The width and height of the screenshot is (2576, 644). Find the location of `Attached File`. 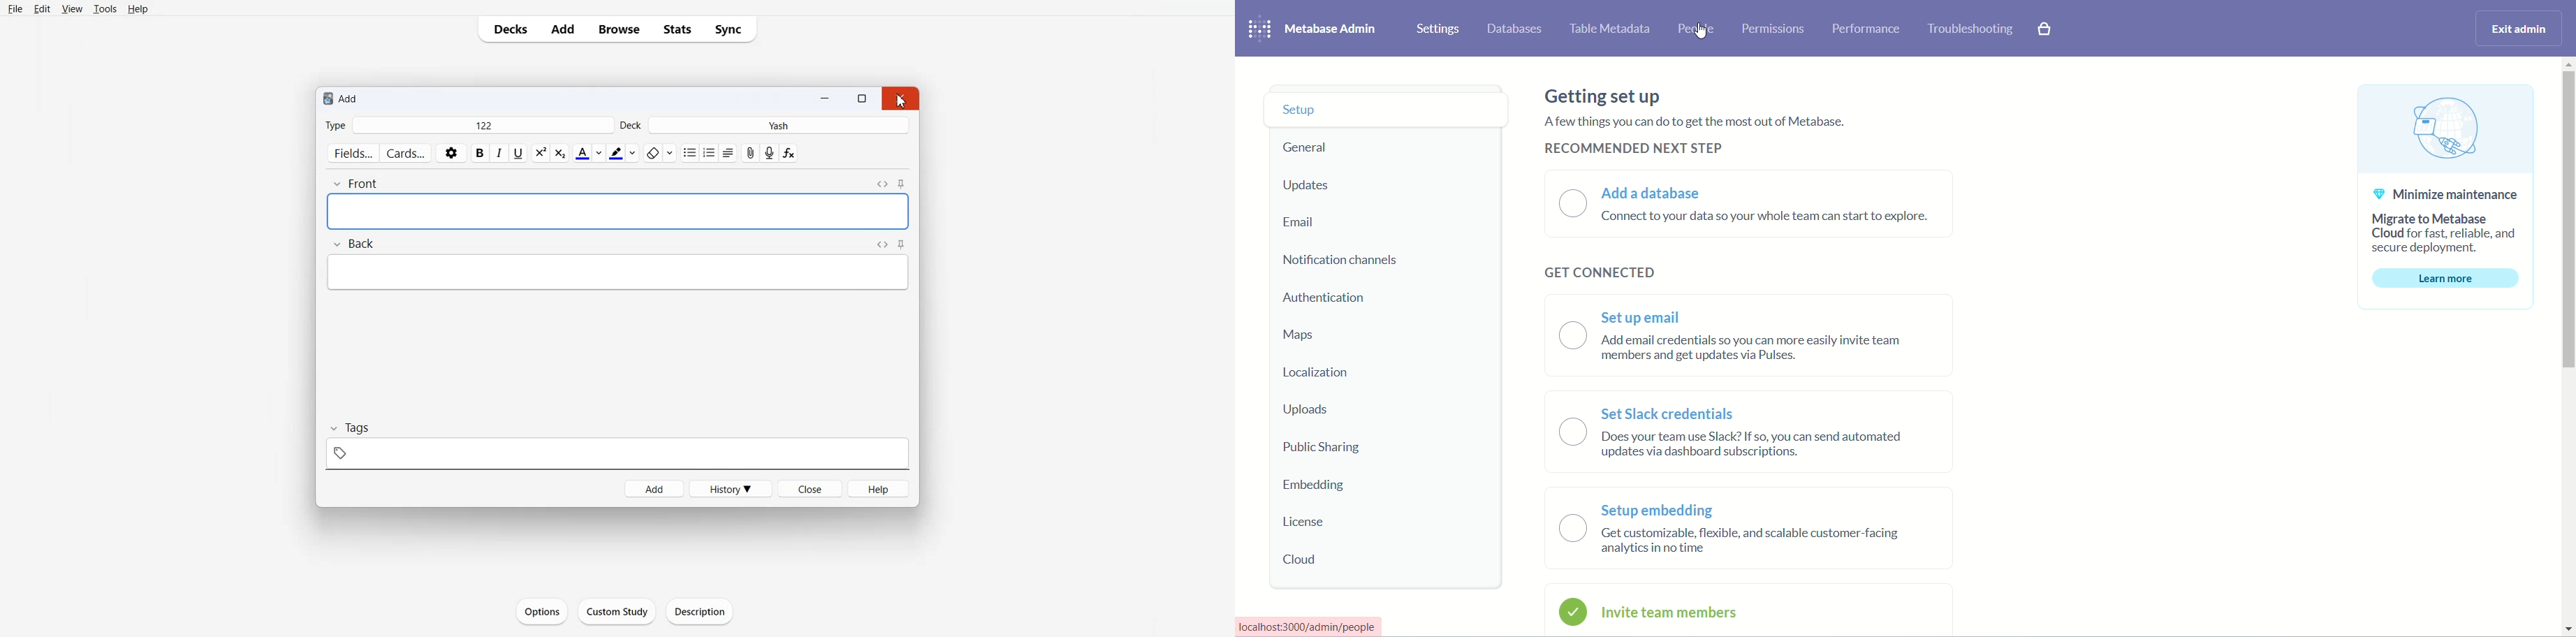

Attached File is located at coordinates (750, 153).